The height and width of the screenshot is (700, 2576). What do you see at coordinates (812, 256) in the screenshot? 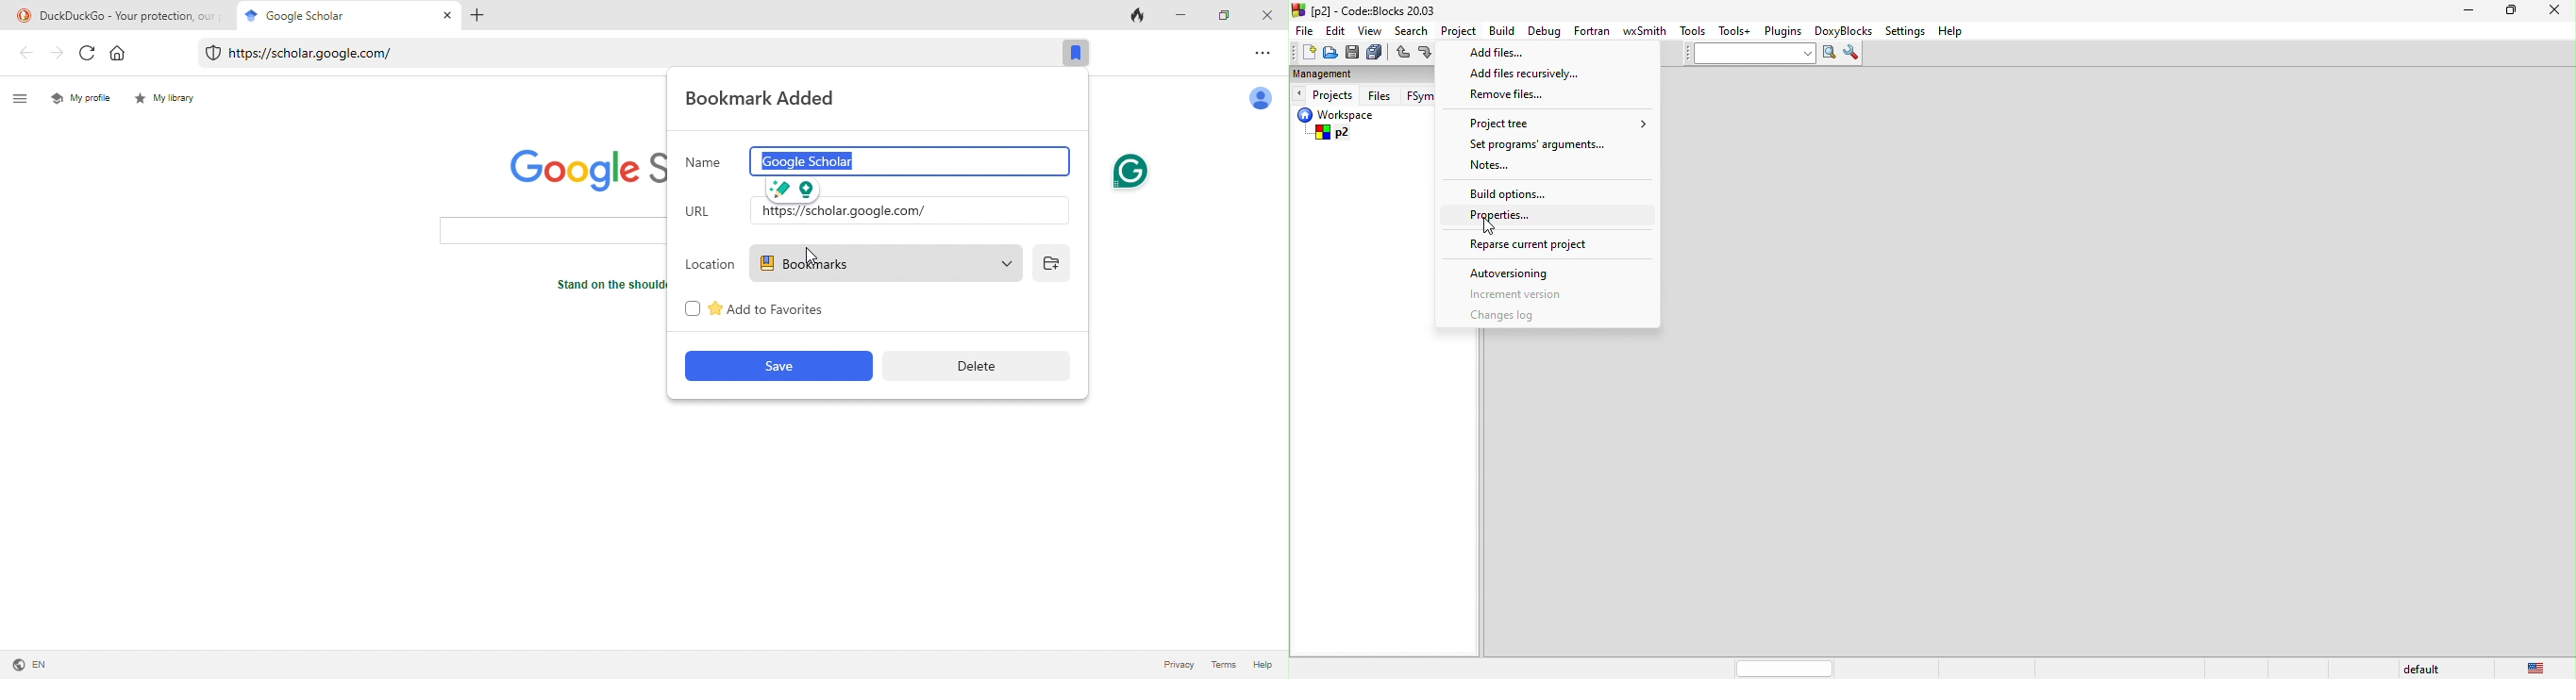
I see `cursor movement` at bounding box center [812, 256].